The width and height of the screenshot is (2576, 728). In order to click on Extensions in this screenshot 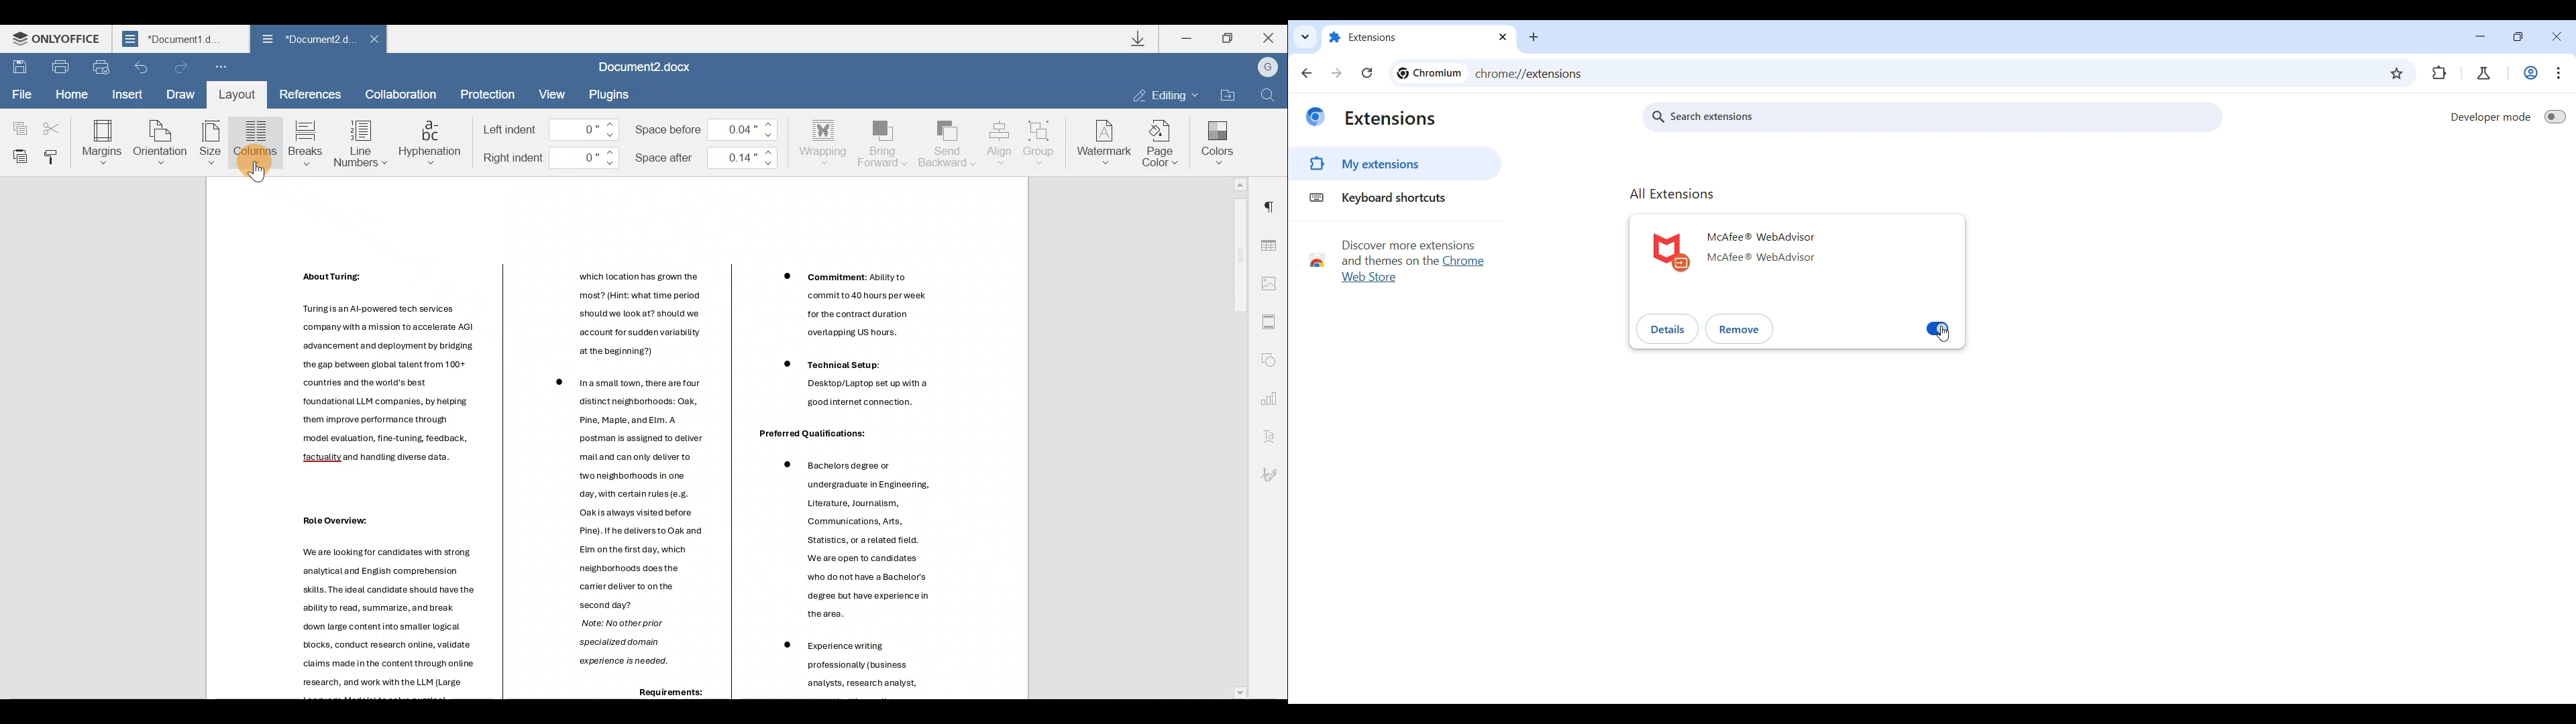, I will do `click(1409, 38)`.